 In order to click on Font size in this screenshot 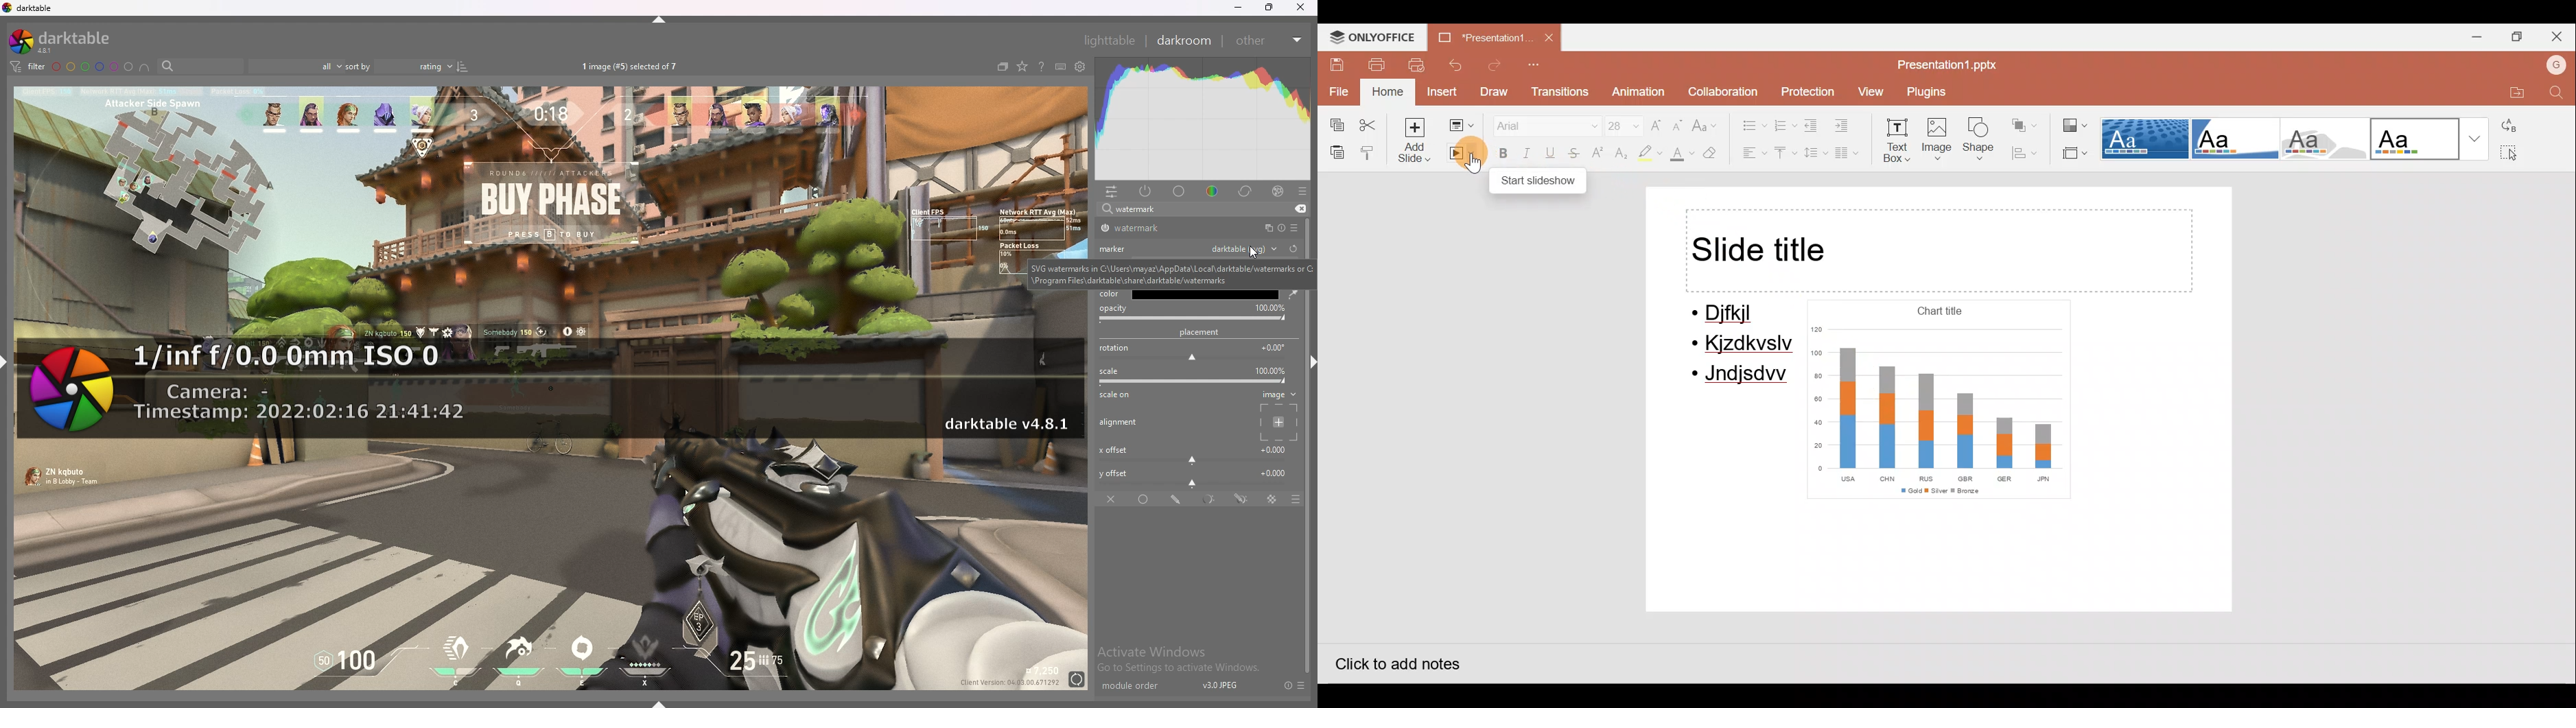, I will do `click(1622, 125)`.